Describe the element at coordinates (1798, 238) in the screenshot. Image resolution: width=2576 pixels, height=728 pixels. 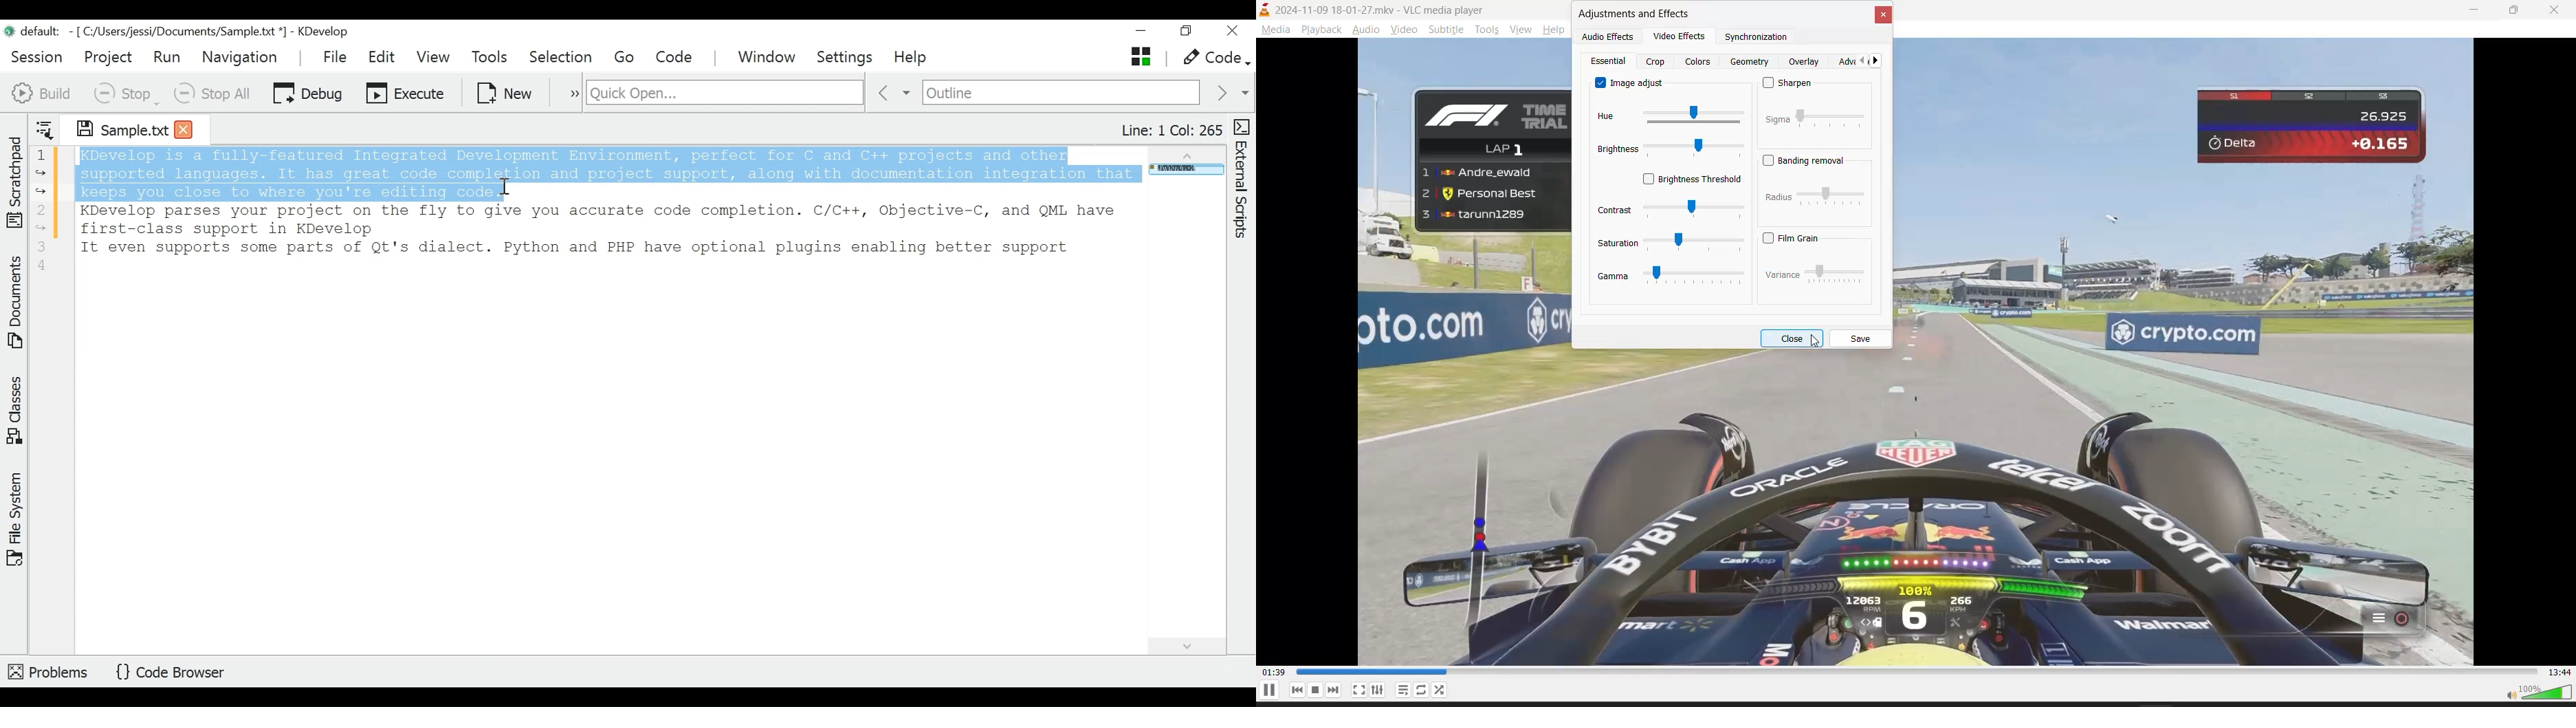
I see `film grain` at that location.